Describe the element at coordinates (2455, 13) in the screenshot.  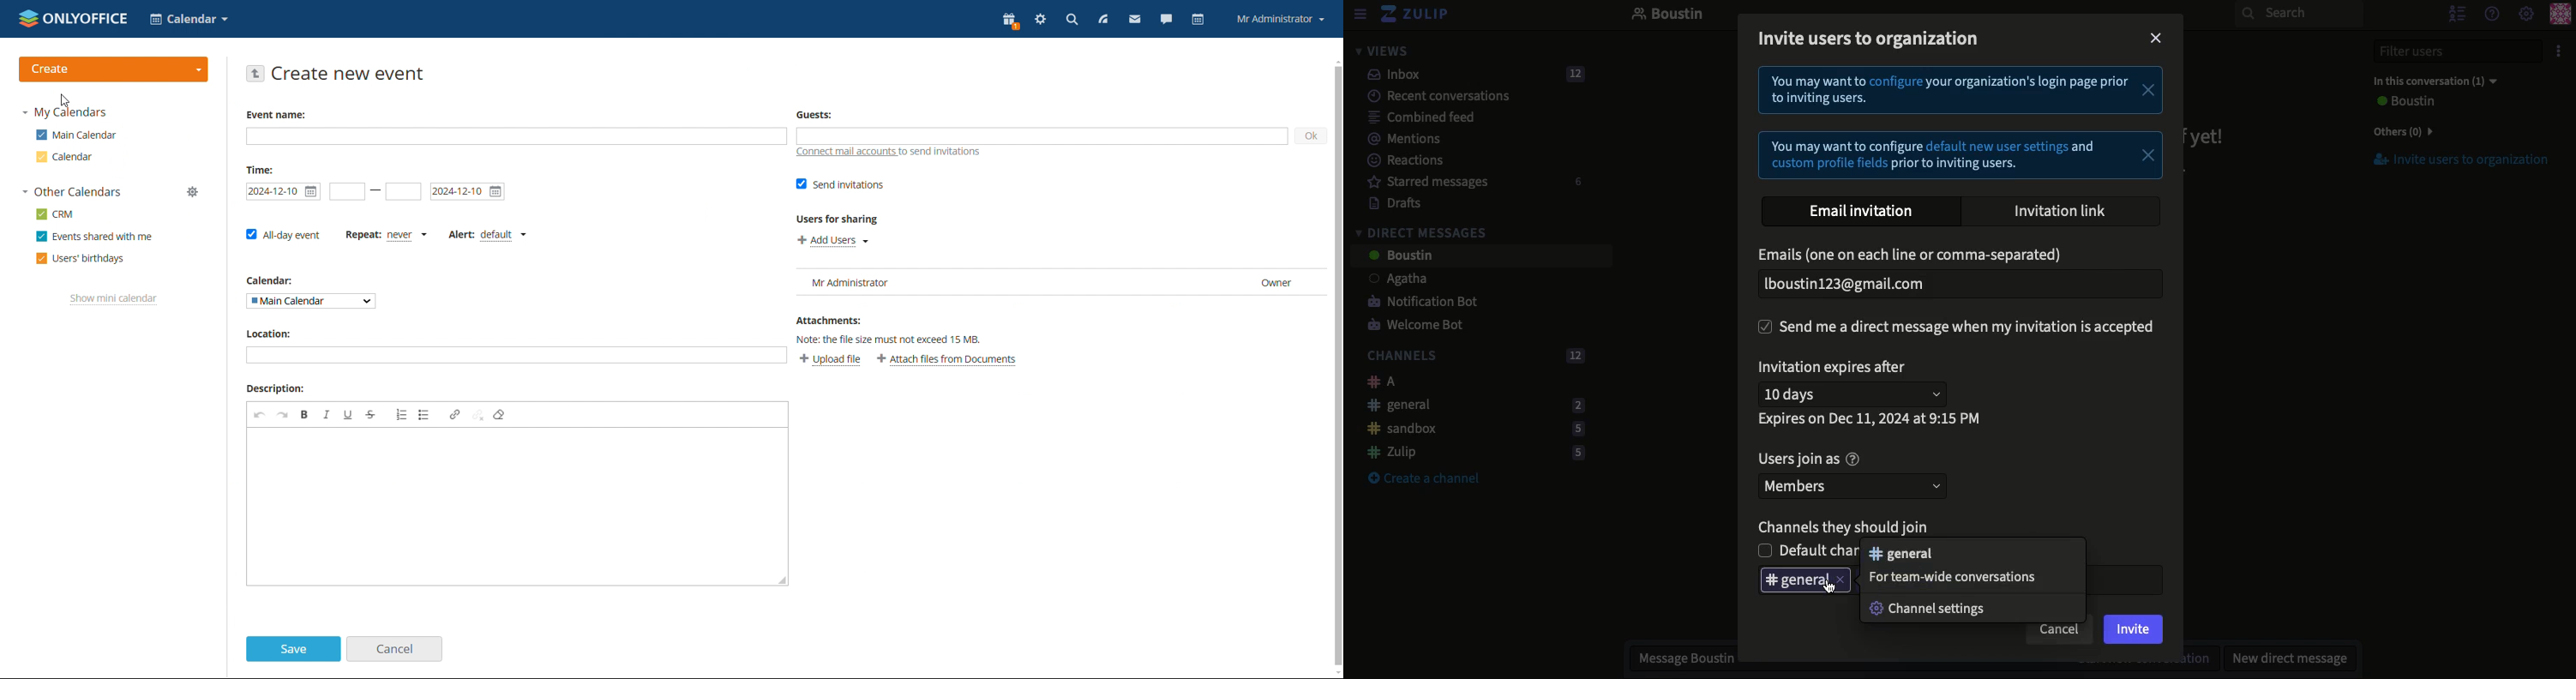
I see `Hide users list` at that location.